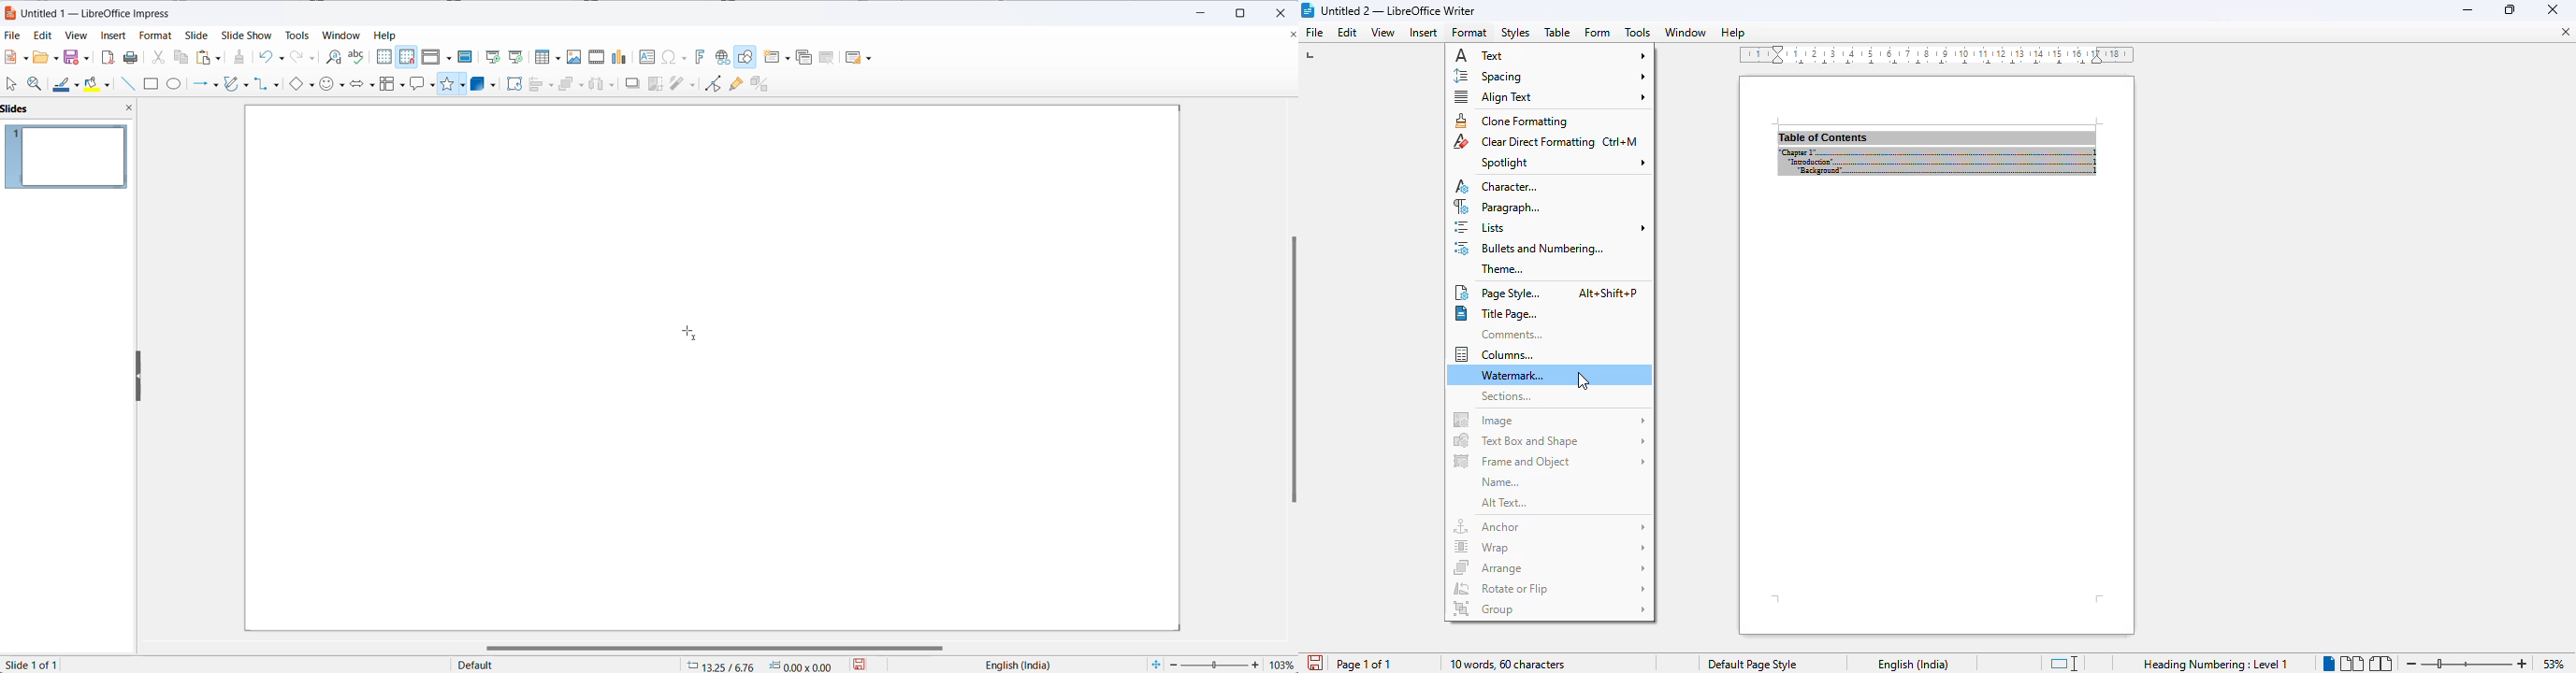 The image size is (2576, 700). Describe the element at coordinates (2553, 664) in the screenshot. I see `zoom factor` at that location.